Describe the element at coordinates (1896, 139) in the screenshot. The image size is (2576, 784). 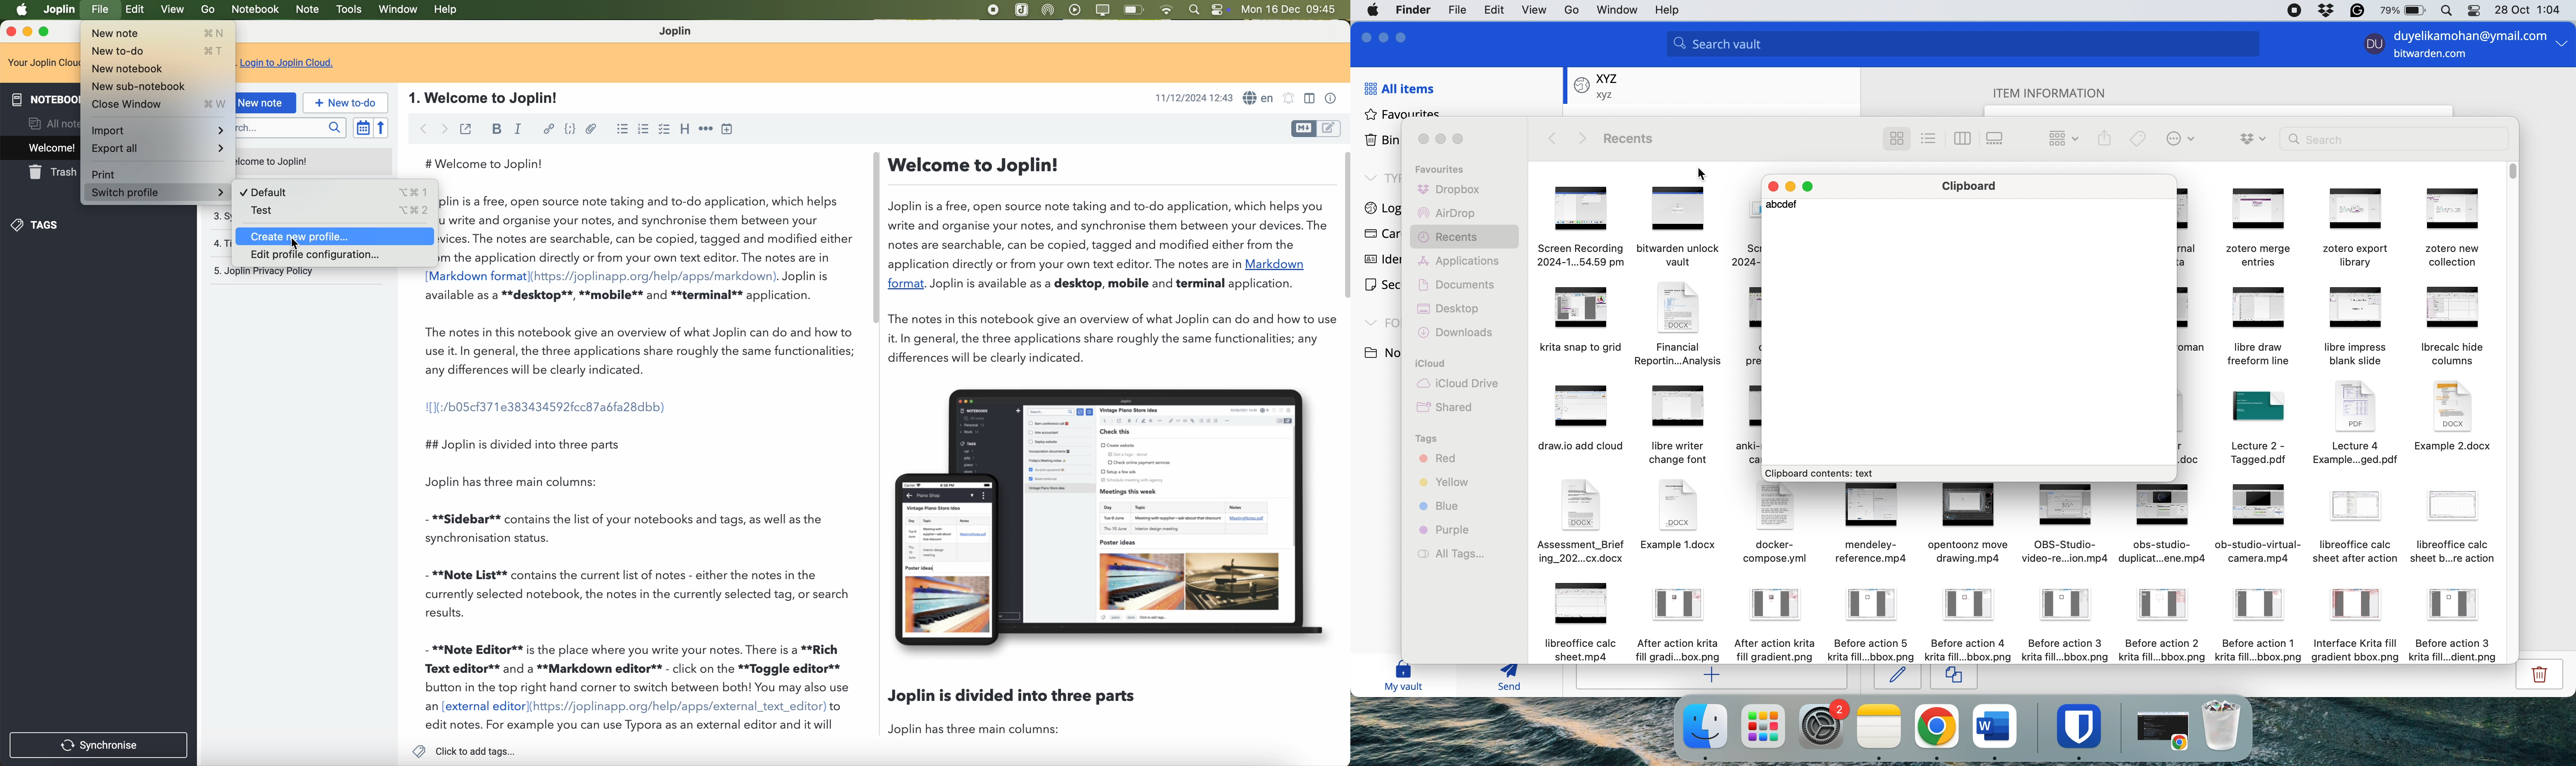
I see `show items as icons` at that location.